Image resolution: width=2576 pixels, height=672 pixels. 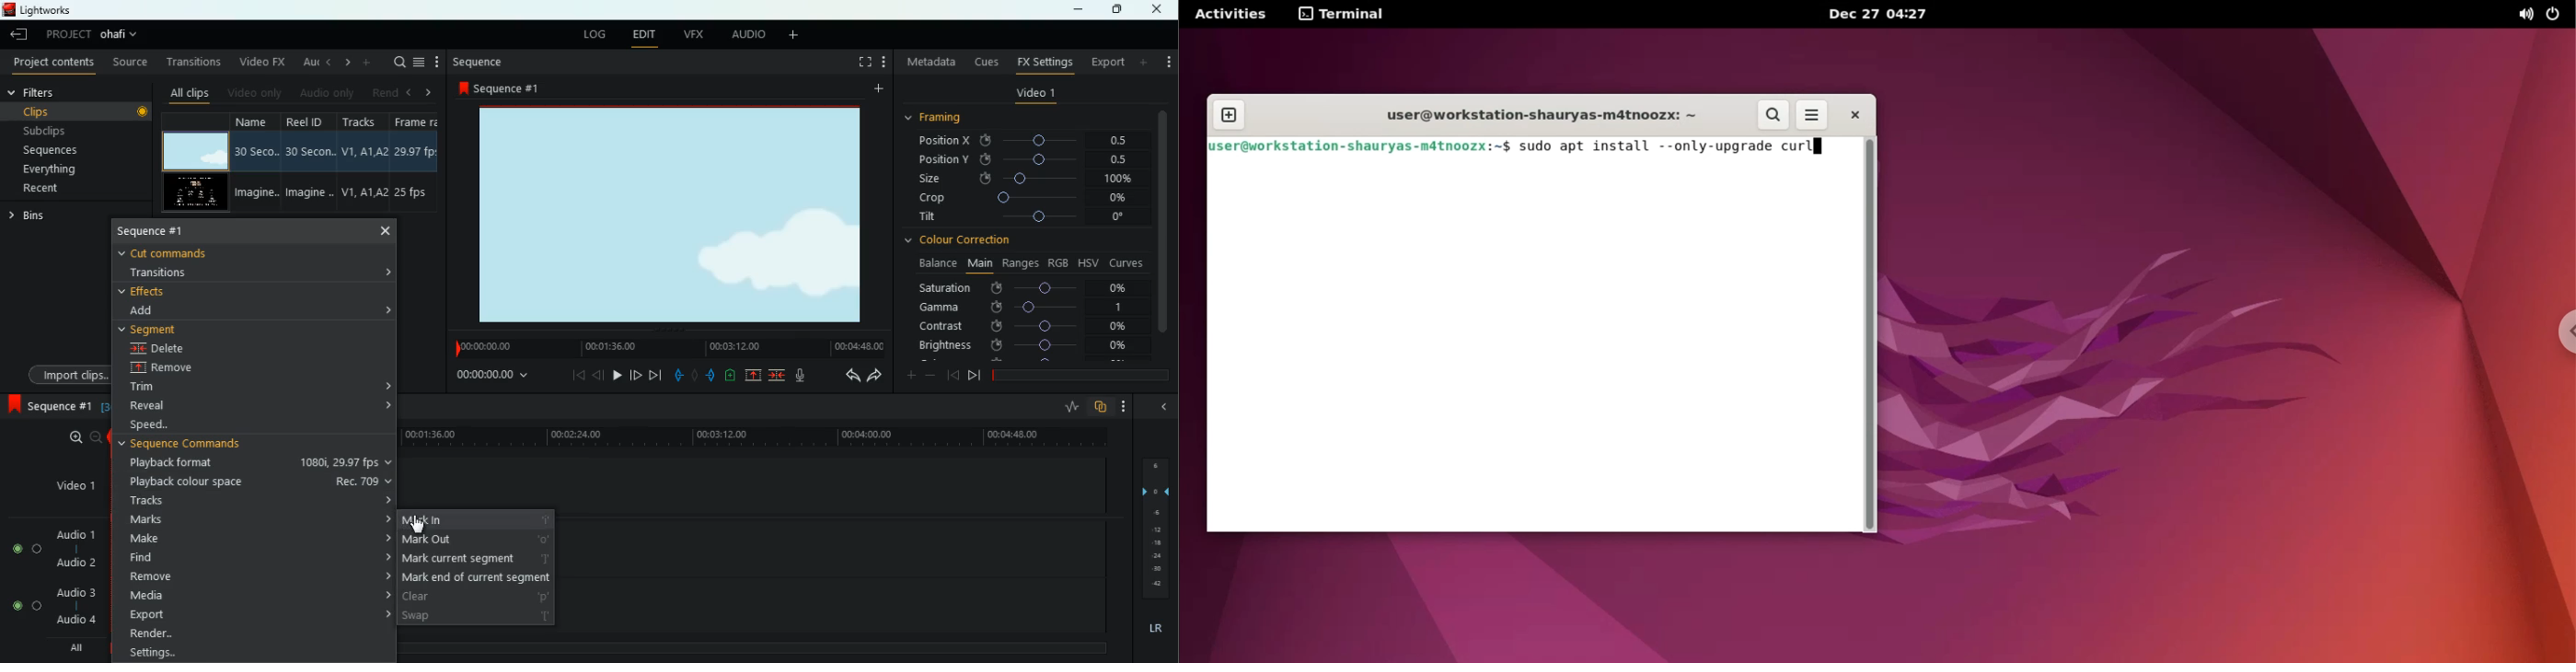 What do you see at coordinates (1022, 344) in the screenshot?
I see `brightness` at bounding box center [1022, 344].